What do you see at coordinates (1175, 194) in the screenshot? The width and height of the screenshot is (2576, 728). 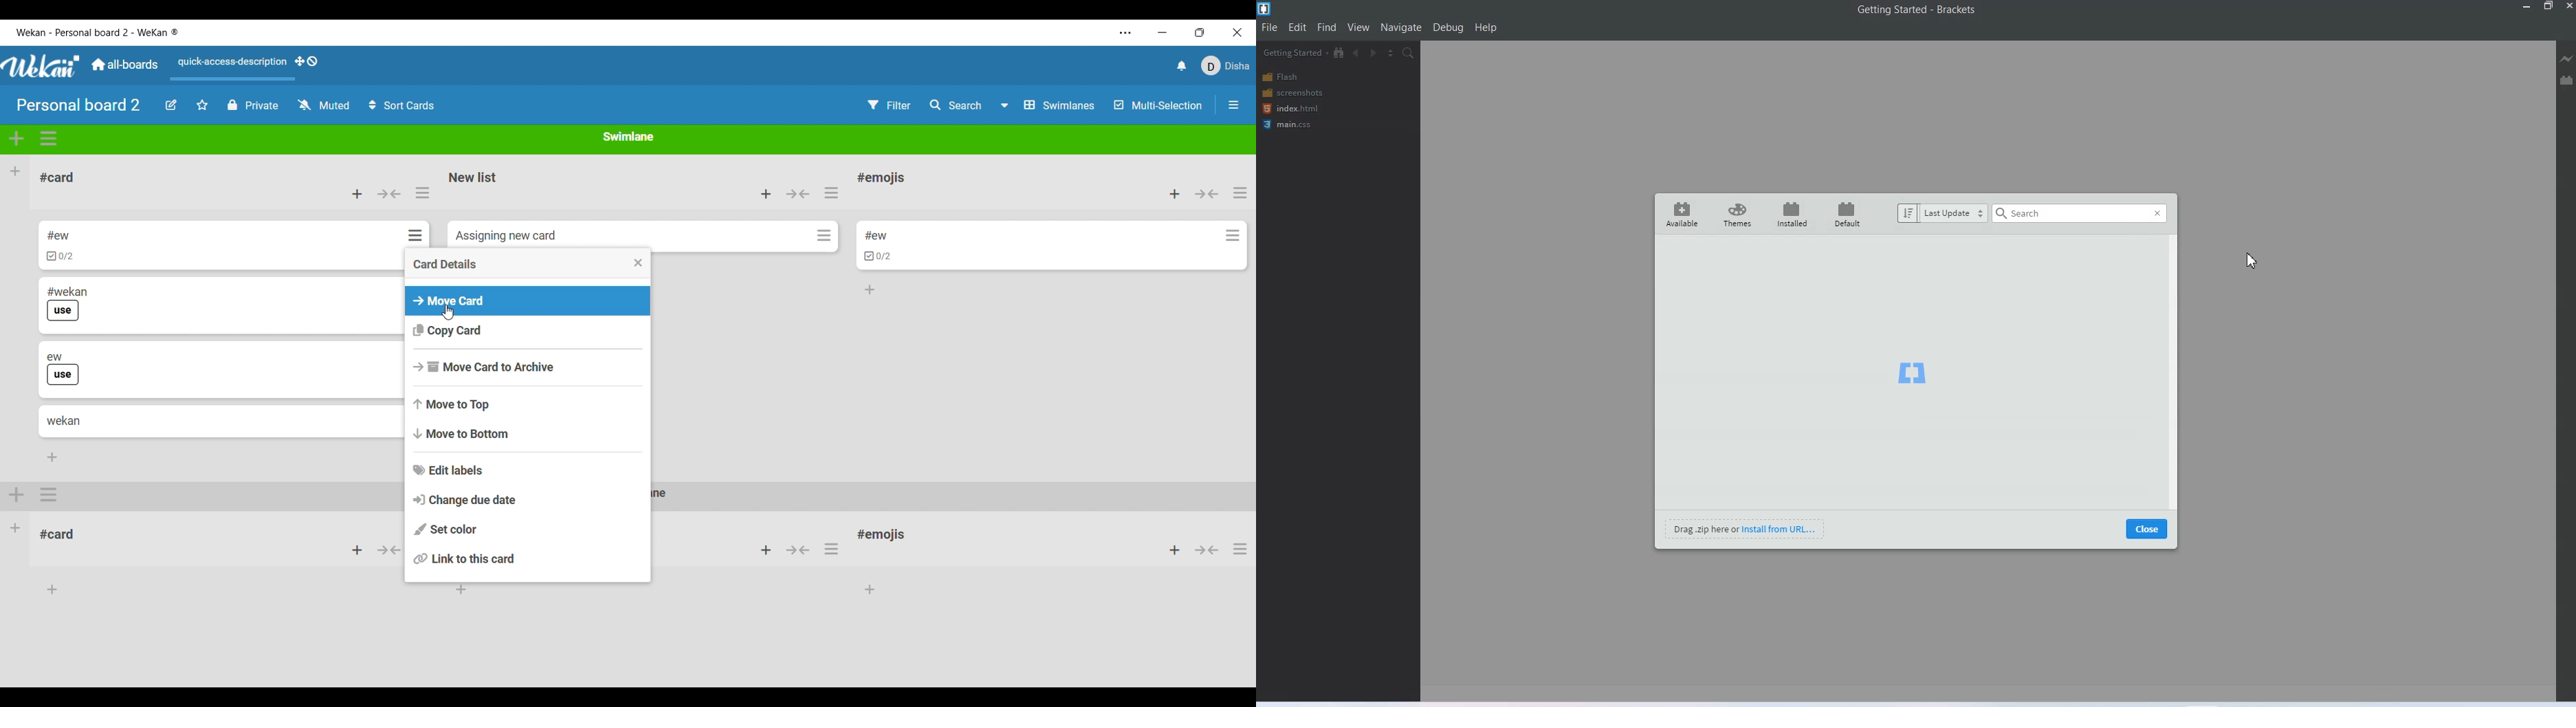 I see `Add card to top of list` at bounding box center [1175, 194].